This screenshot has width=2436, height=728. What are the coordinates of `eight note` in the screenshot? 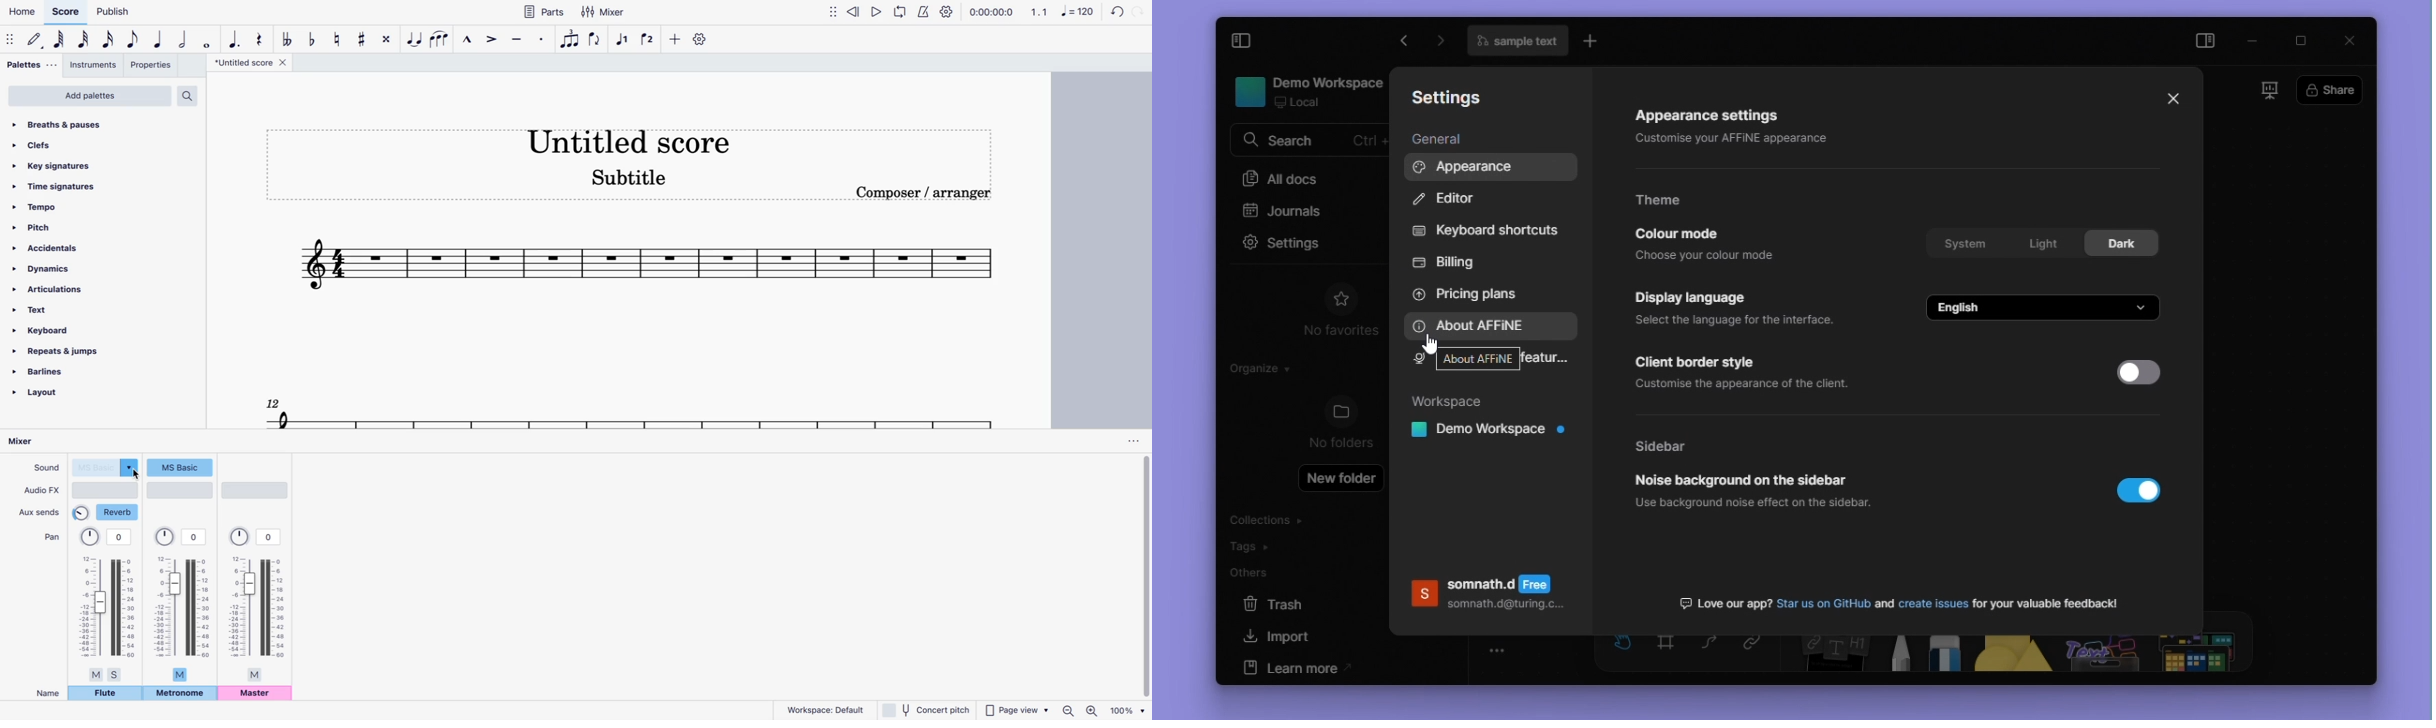 It's located at (134, 41).